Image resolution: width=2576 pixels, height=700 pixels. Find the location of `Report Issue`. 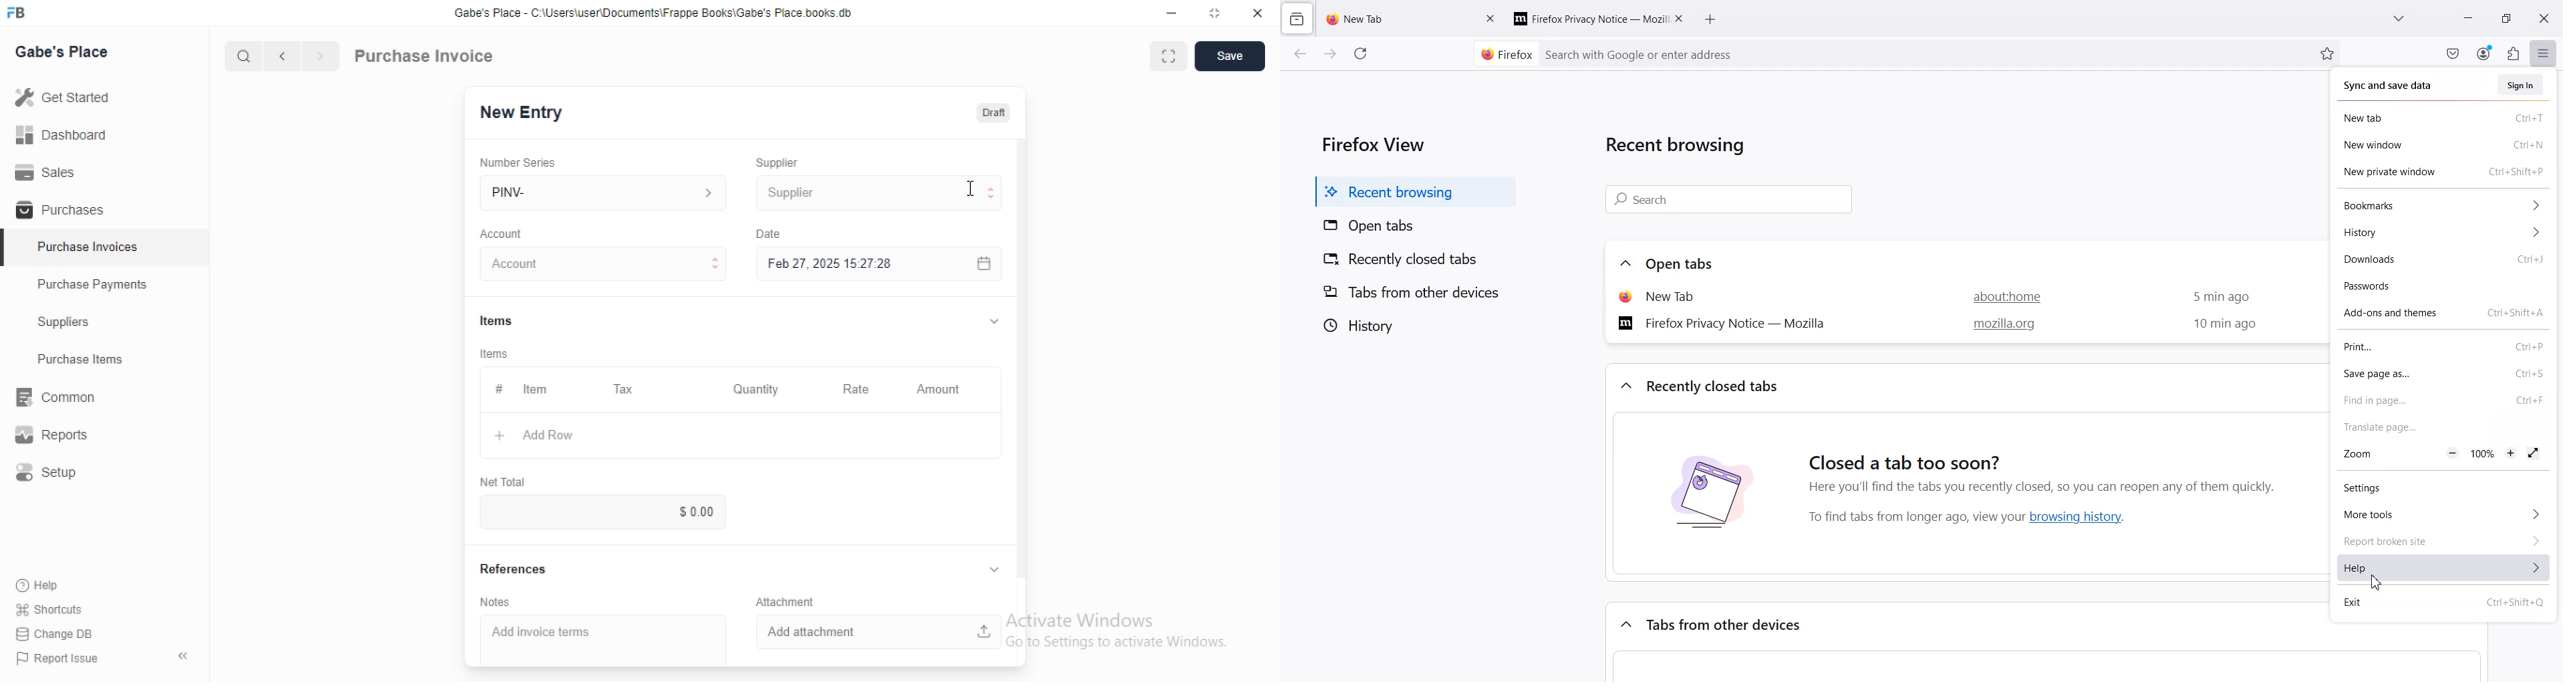

Report Issue is located at coordinates (58, 658).